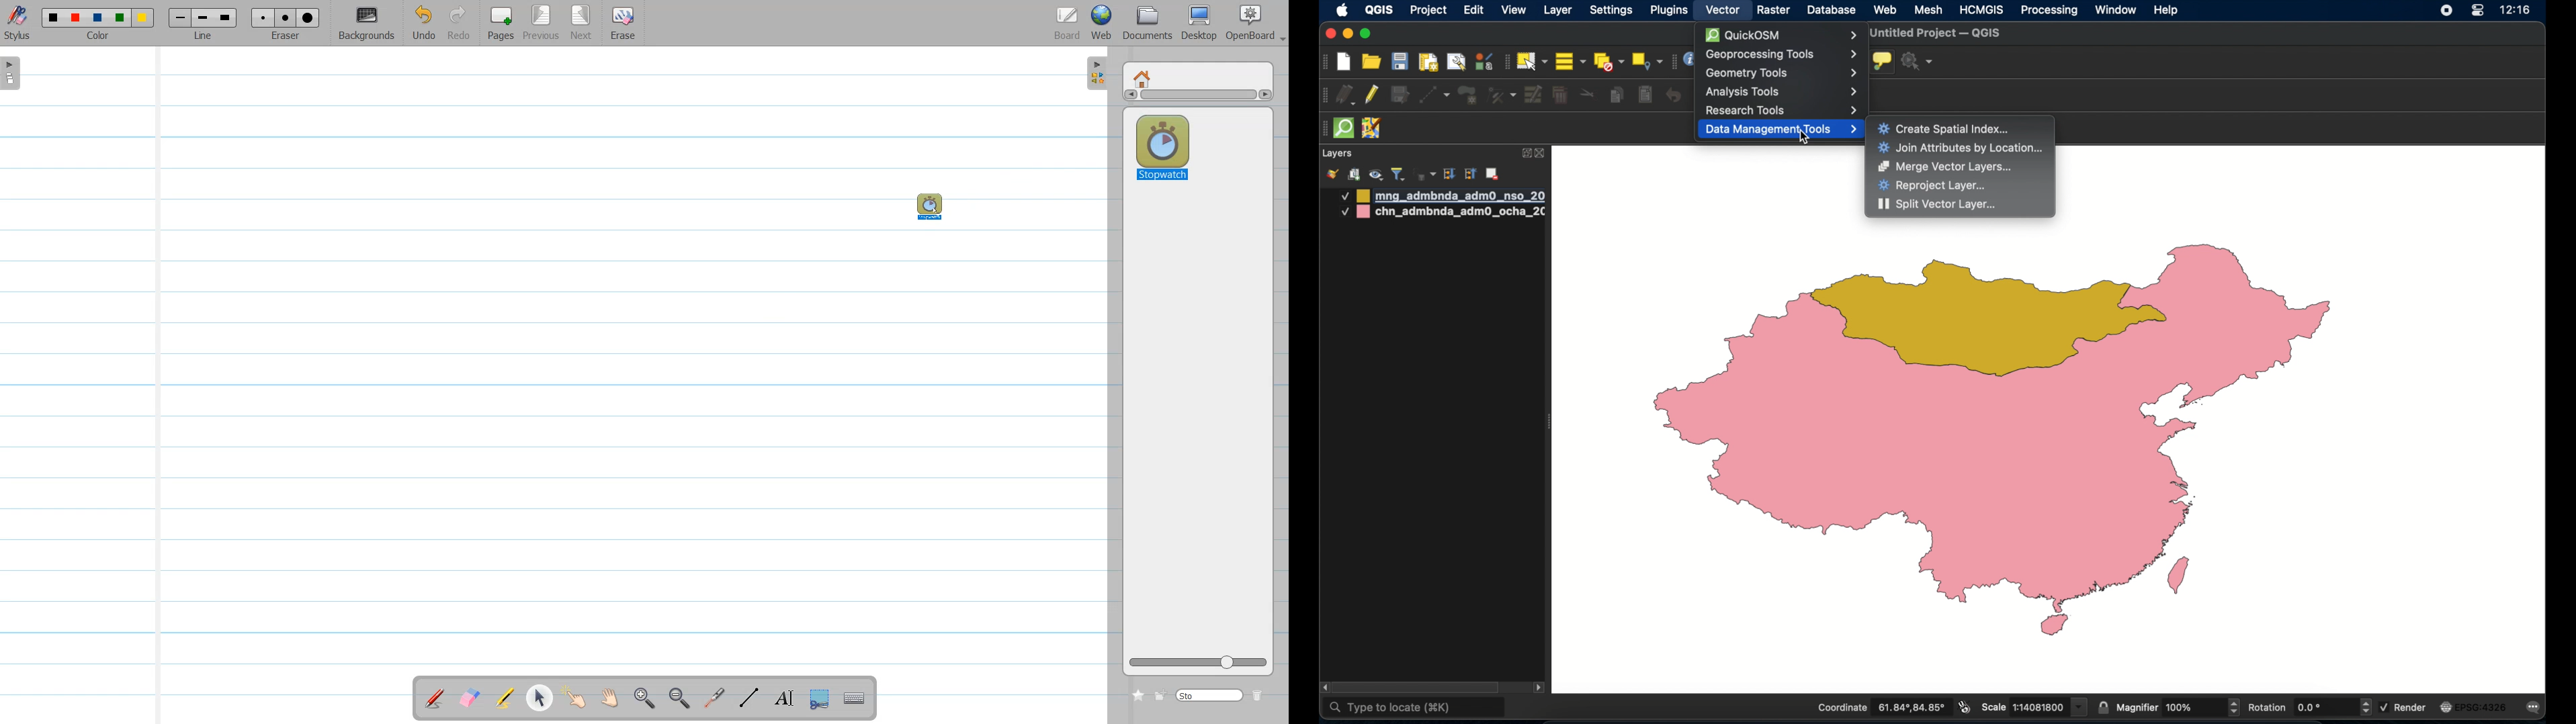 This screenshot has height=728, width=2576. What do you see at coordinates (1672, 10) in the screenshot?
I see `plugins` at bounding box center [1672, 10].